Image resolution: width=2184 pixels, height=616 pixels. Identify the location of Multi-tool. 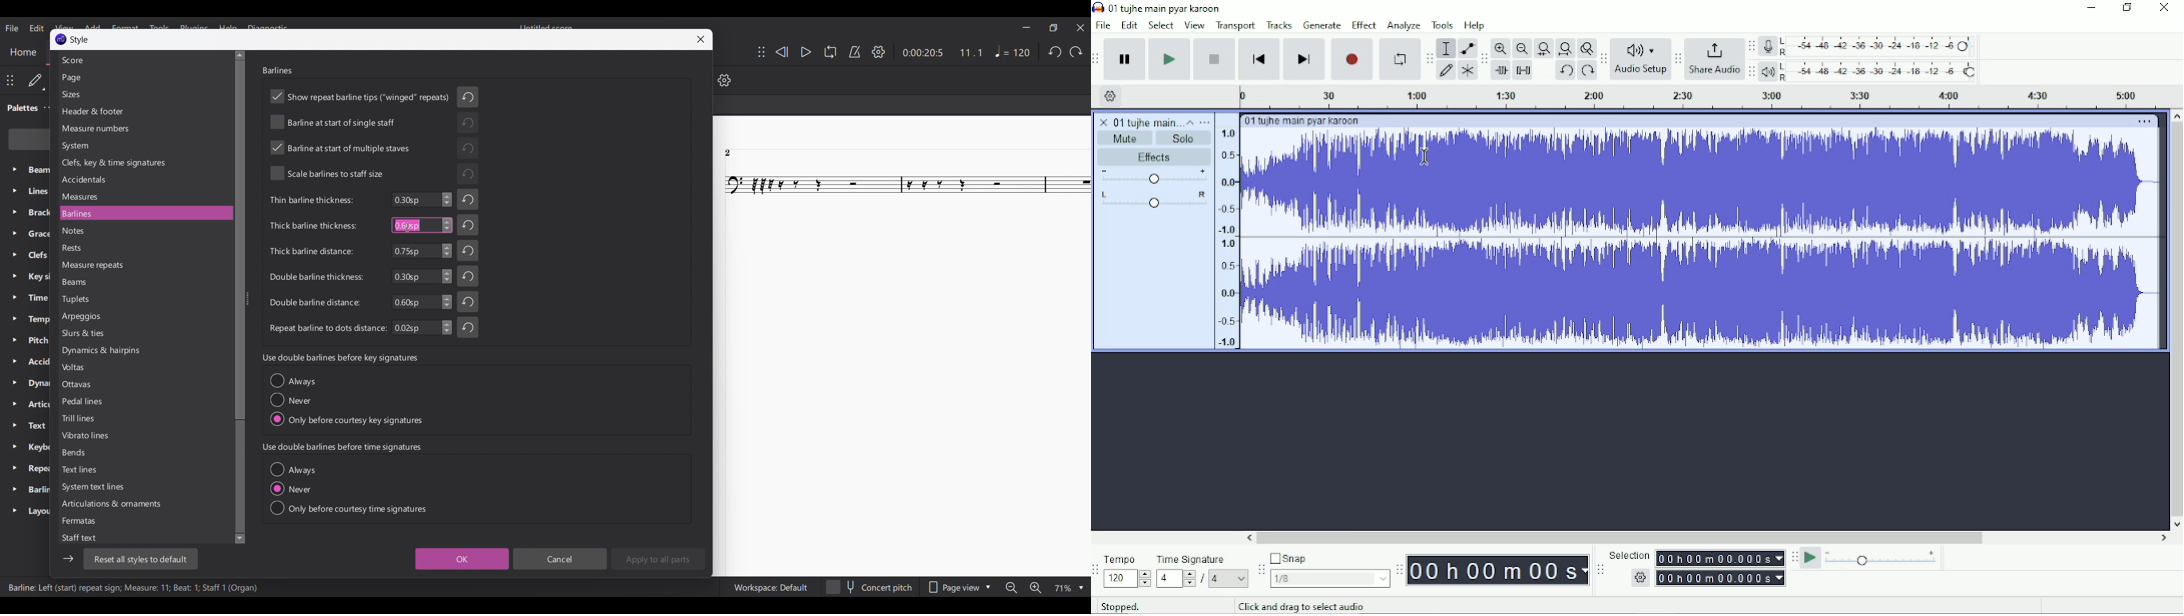
(1467, 70).